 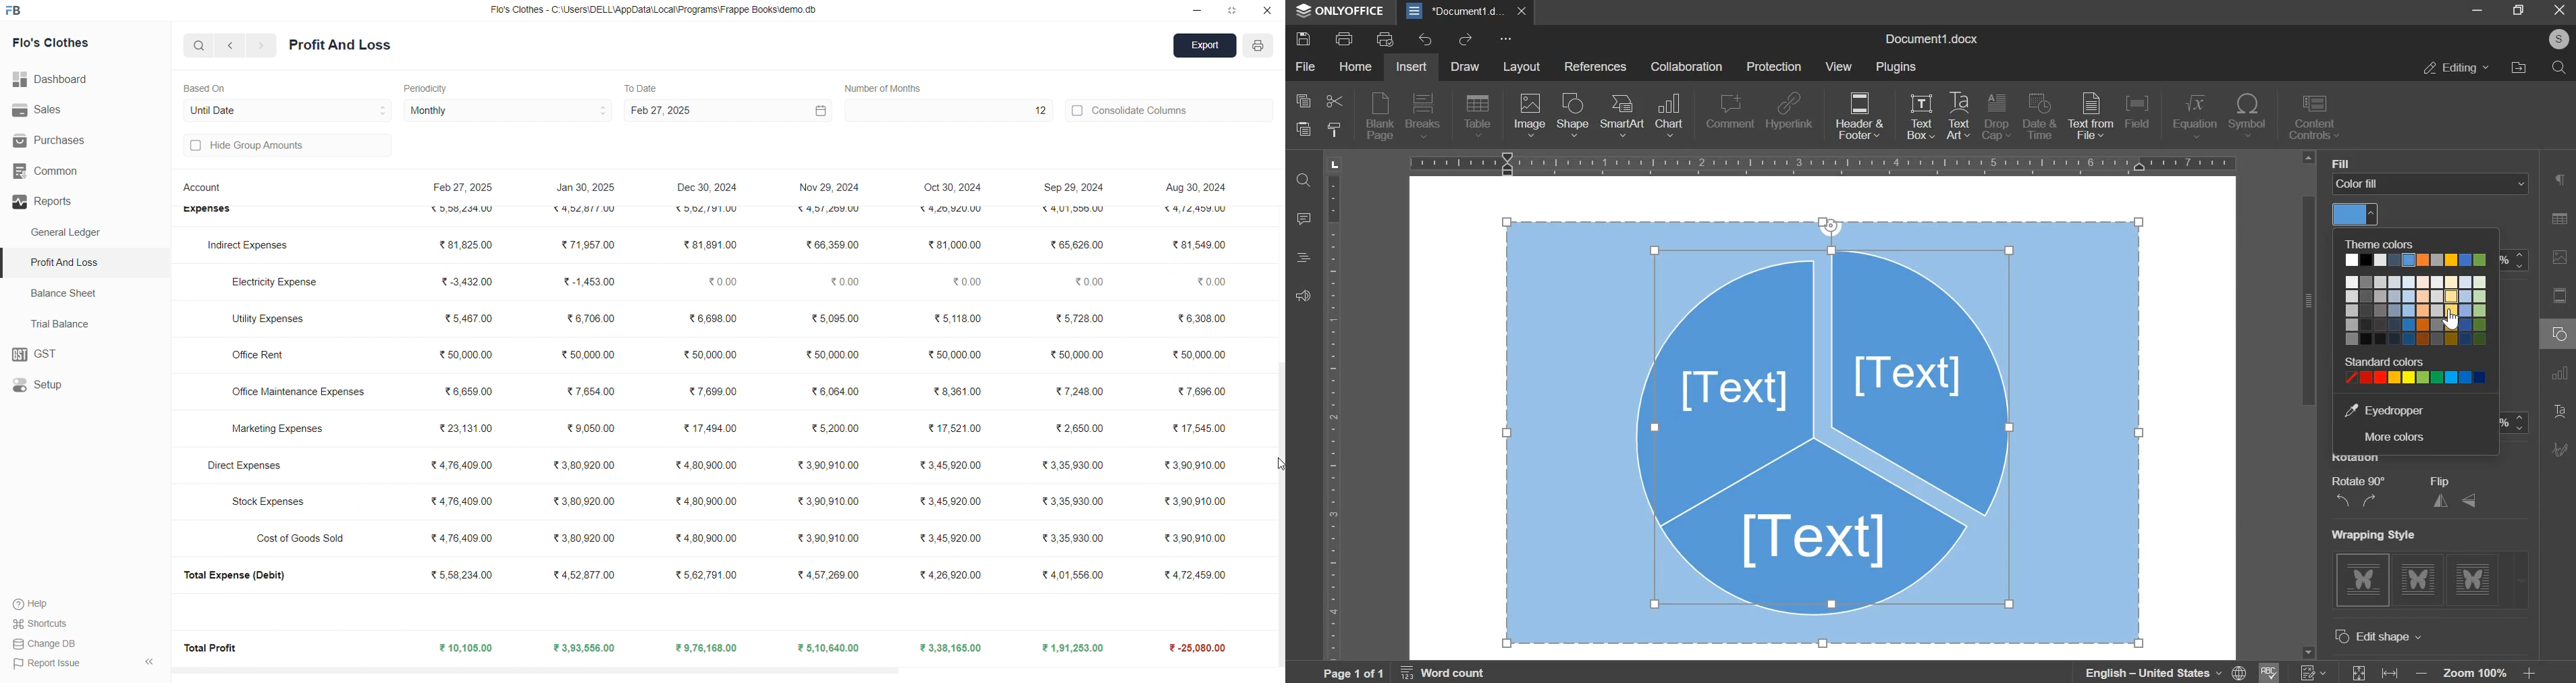 What do you see at coordinates (1192, 648) in the screenshot?
I see `₹-25,080.00` at bounding box center [1192, 648].